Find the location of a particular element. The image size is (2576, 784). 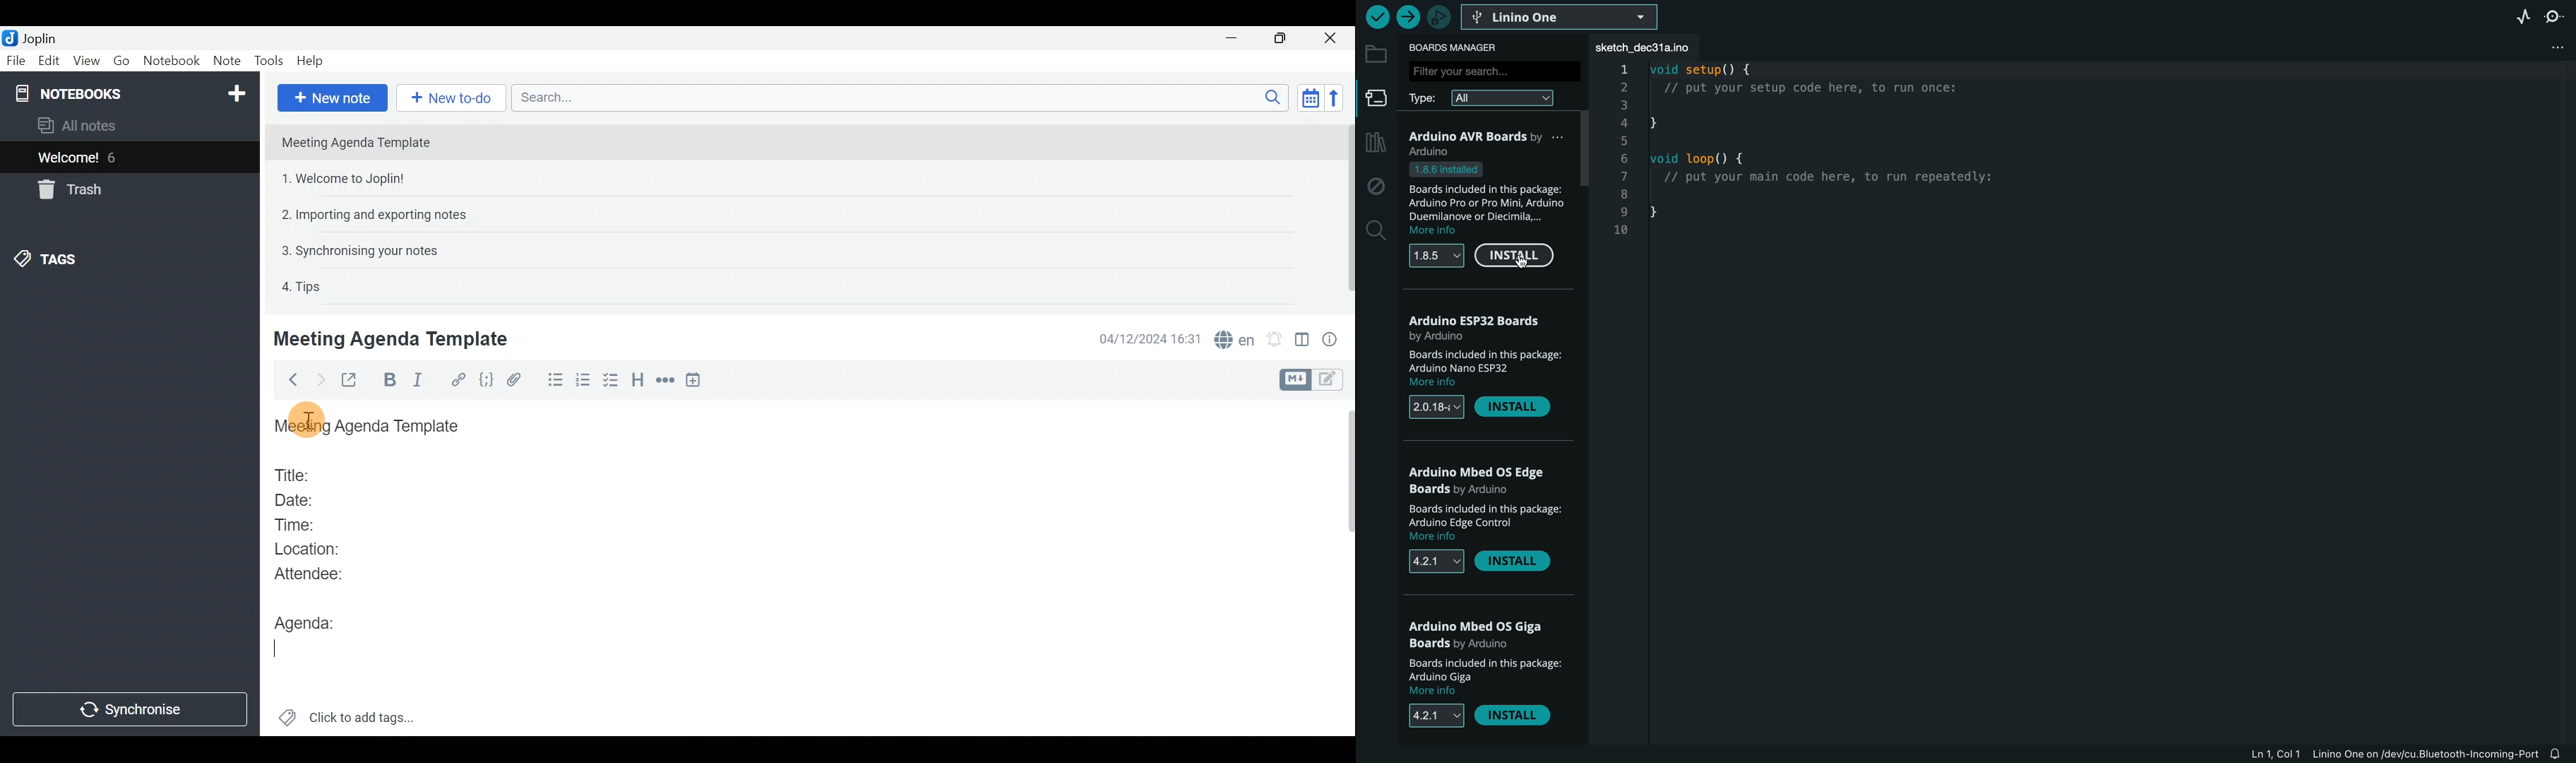

OS gIGA is located at coordinates (1480, 634).